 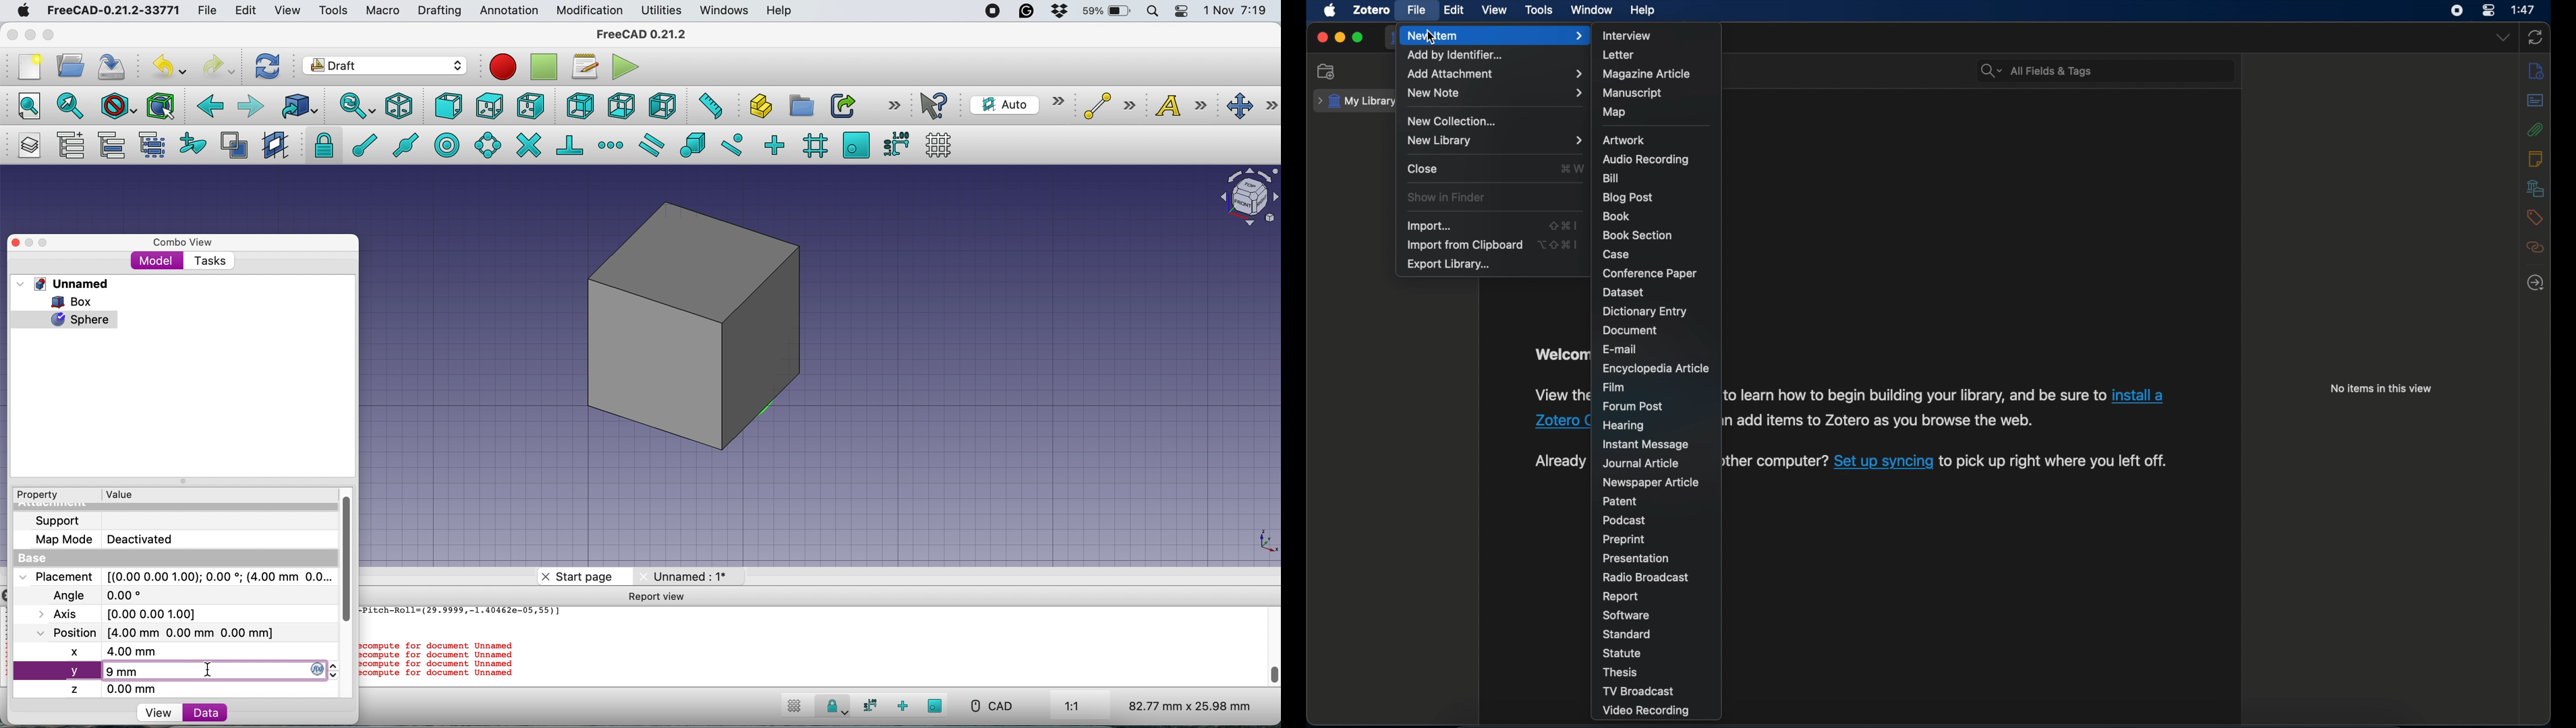 What do you see at coordinates (1494, 93) in the screenshot?
I see `new note` at bounding box center [1494, 93].